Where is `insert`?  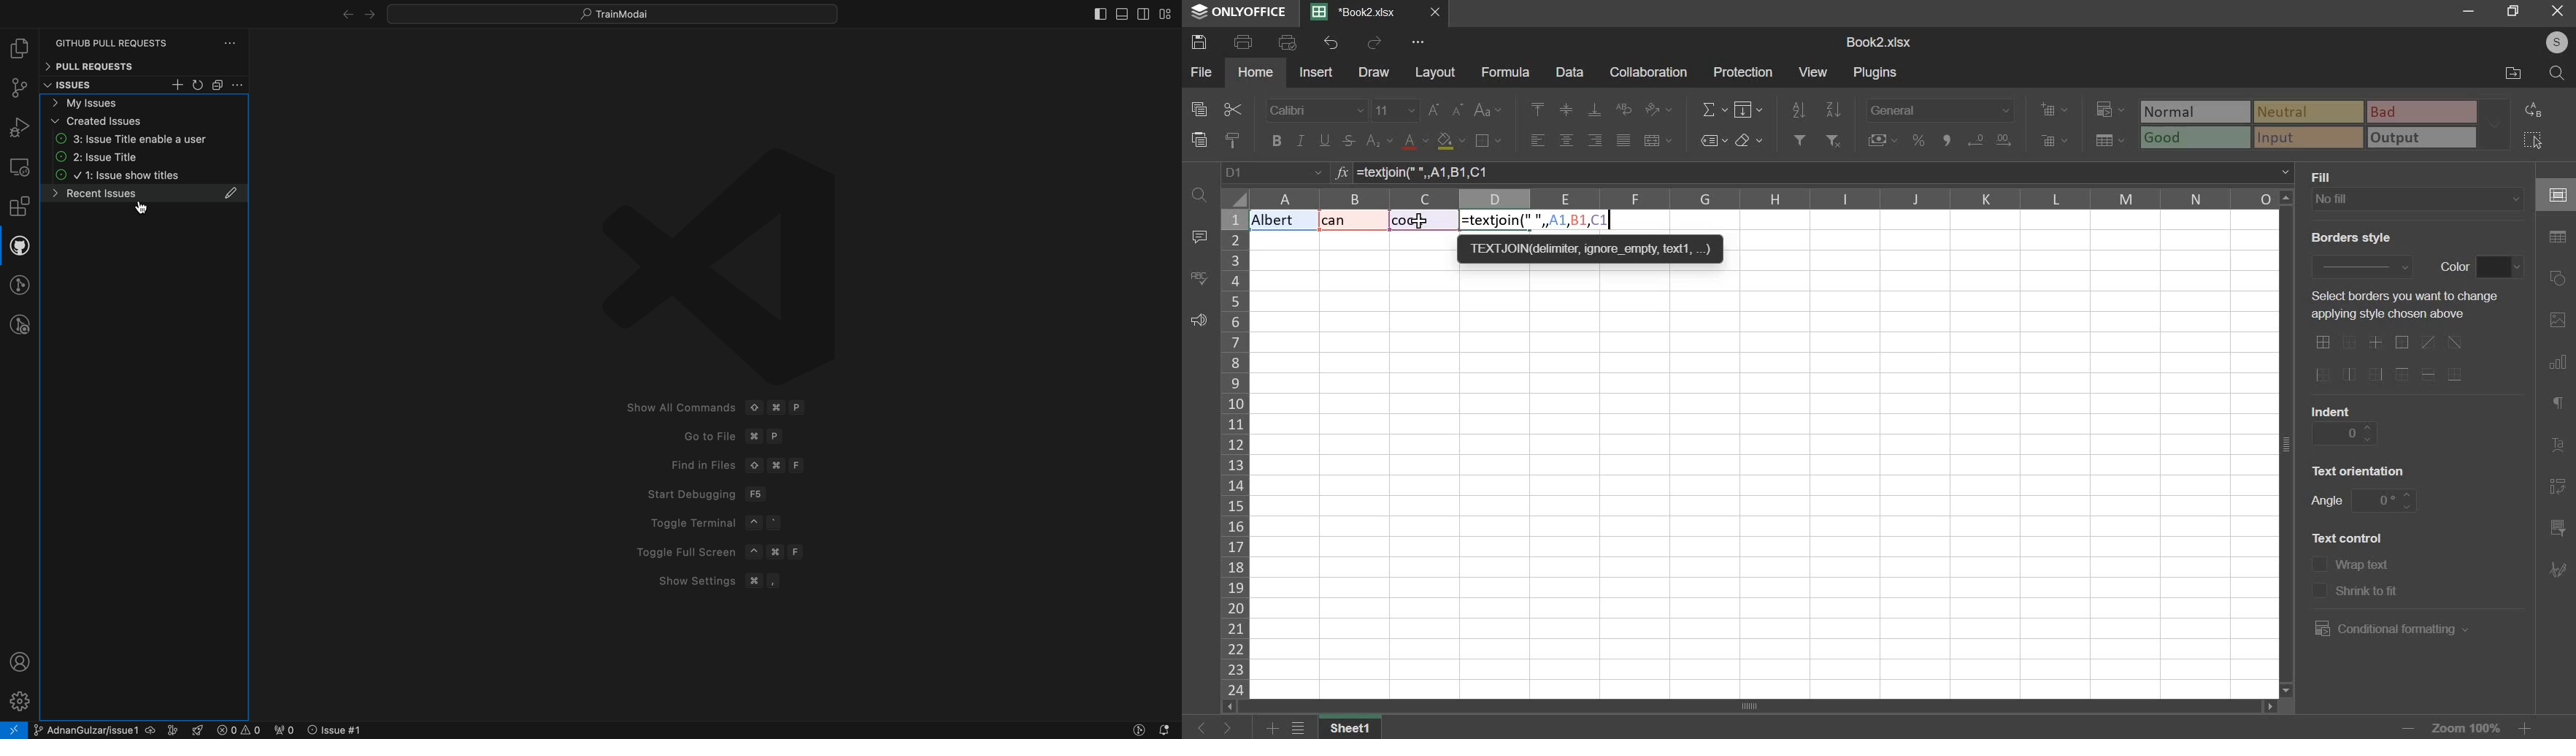 insert is located at coordinates (1315, 72).